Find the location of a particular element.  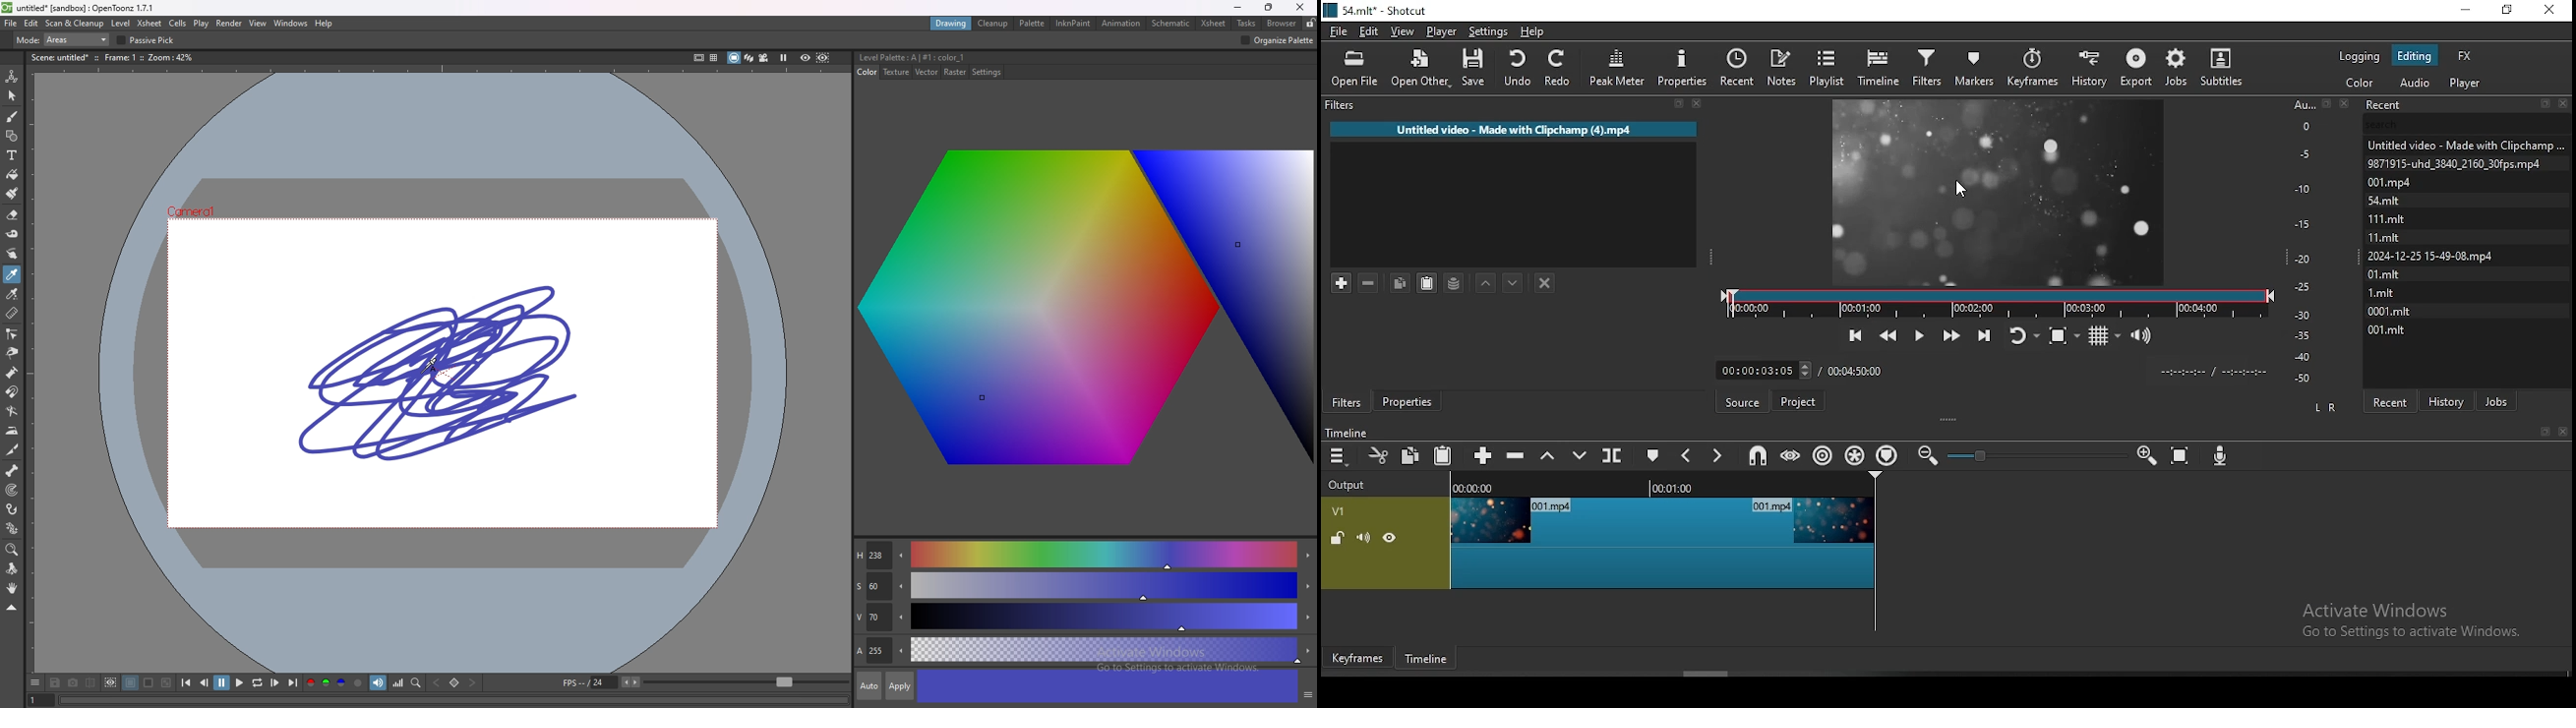

drawing is located at coordinates (443, 373).